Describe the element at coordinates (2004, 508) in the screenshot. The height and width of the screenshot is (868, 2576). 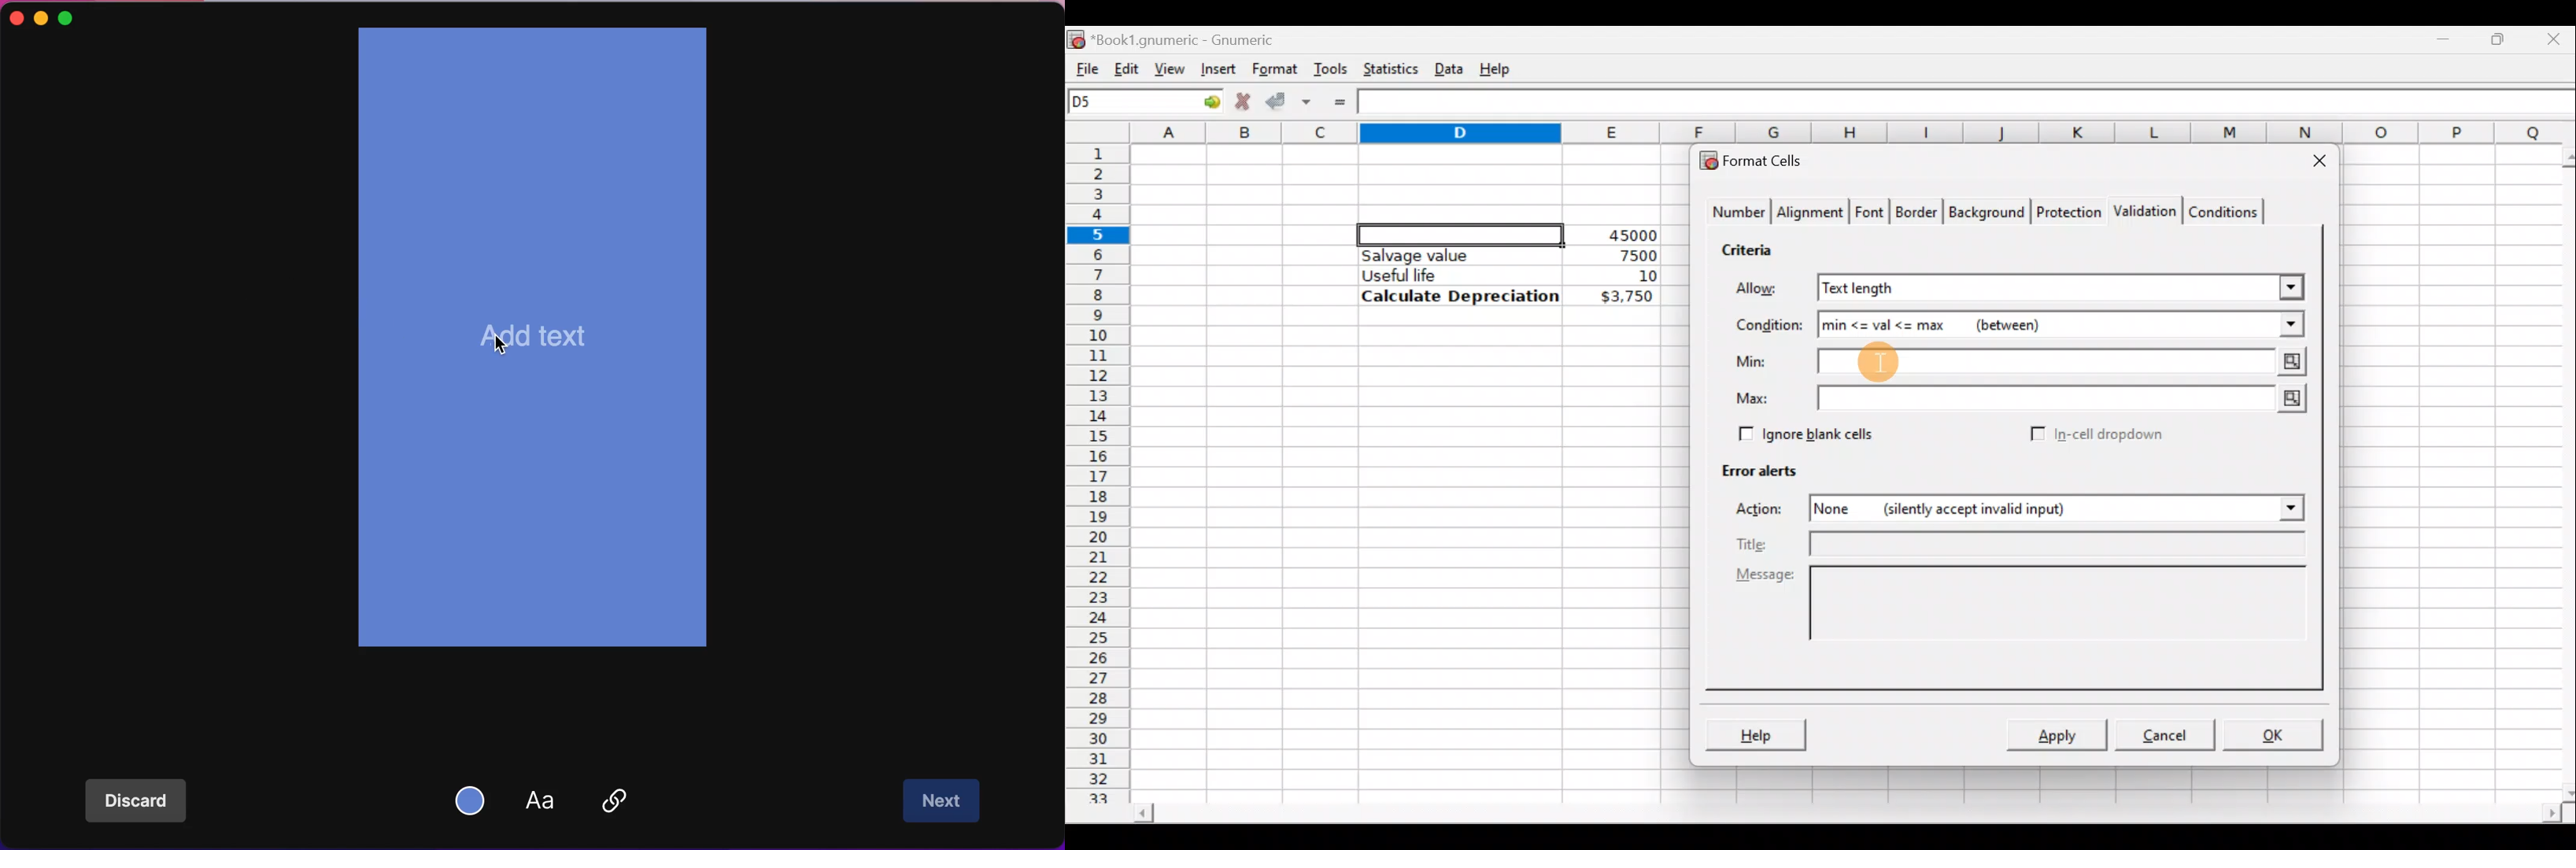
I see `None (silently accept invalid input)` at that location.